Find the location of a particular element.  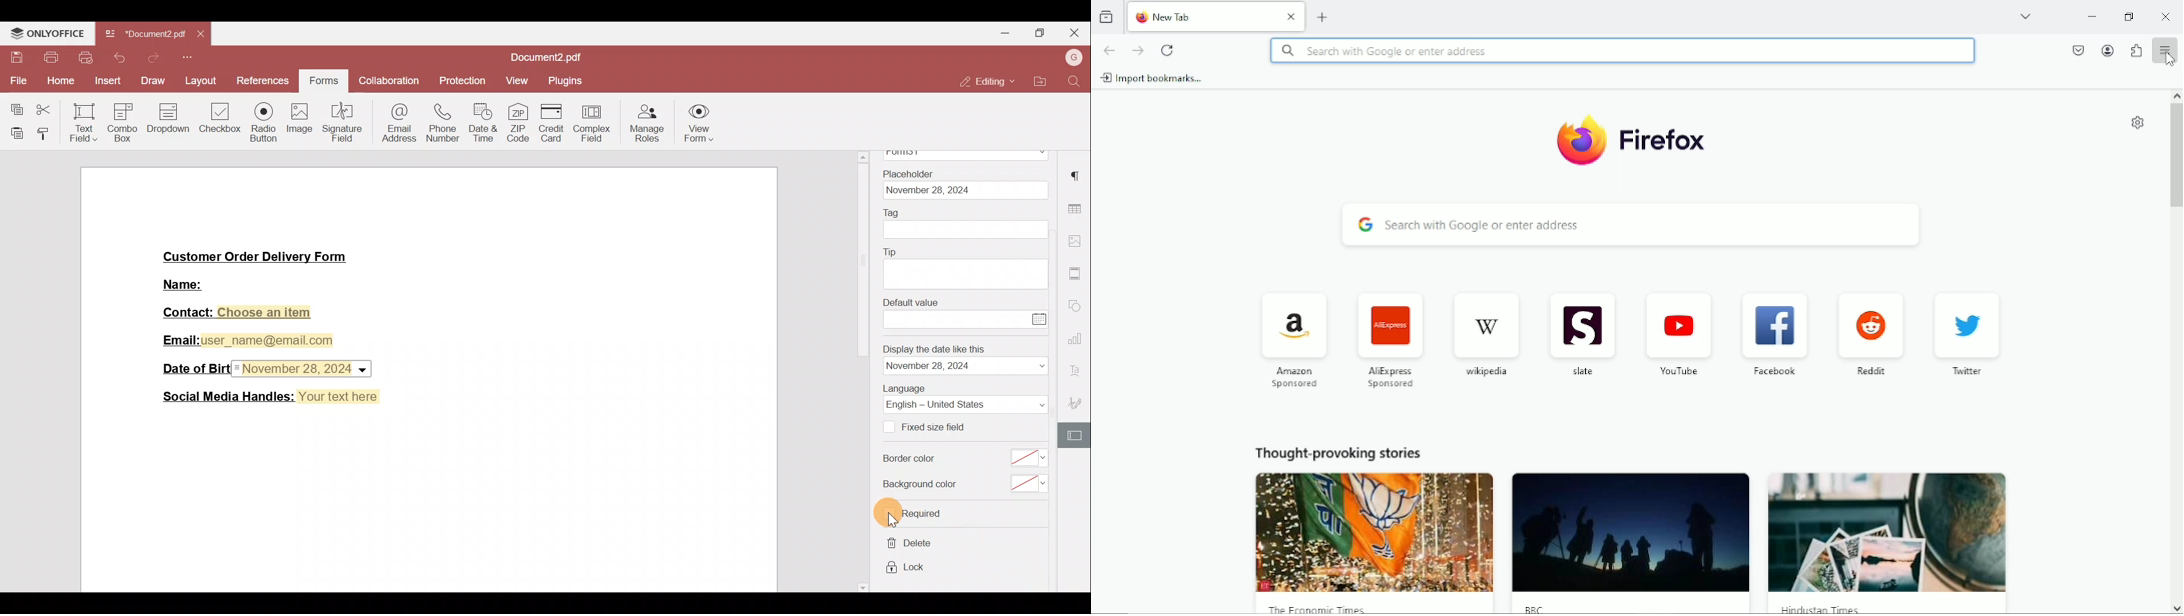

restore down is located at coordinates (2129, 16).